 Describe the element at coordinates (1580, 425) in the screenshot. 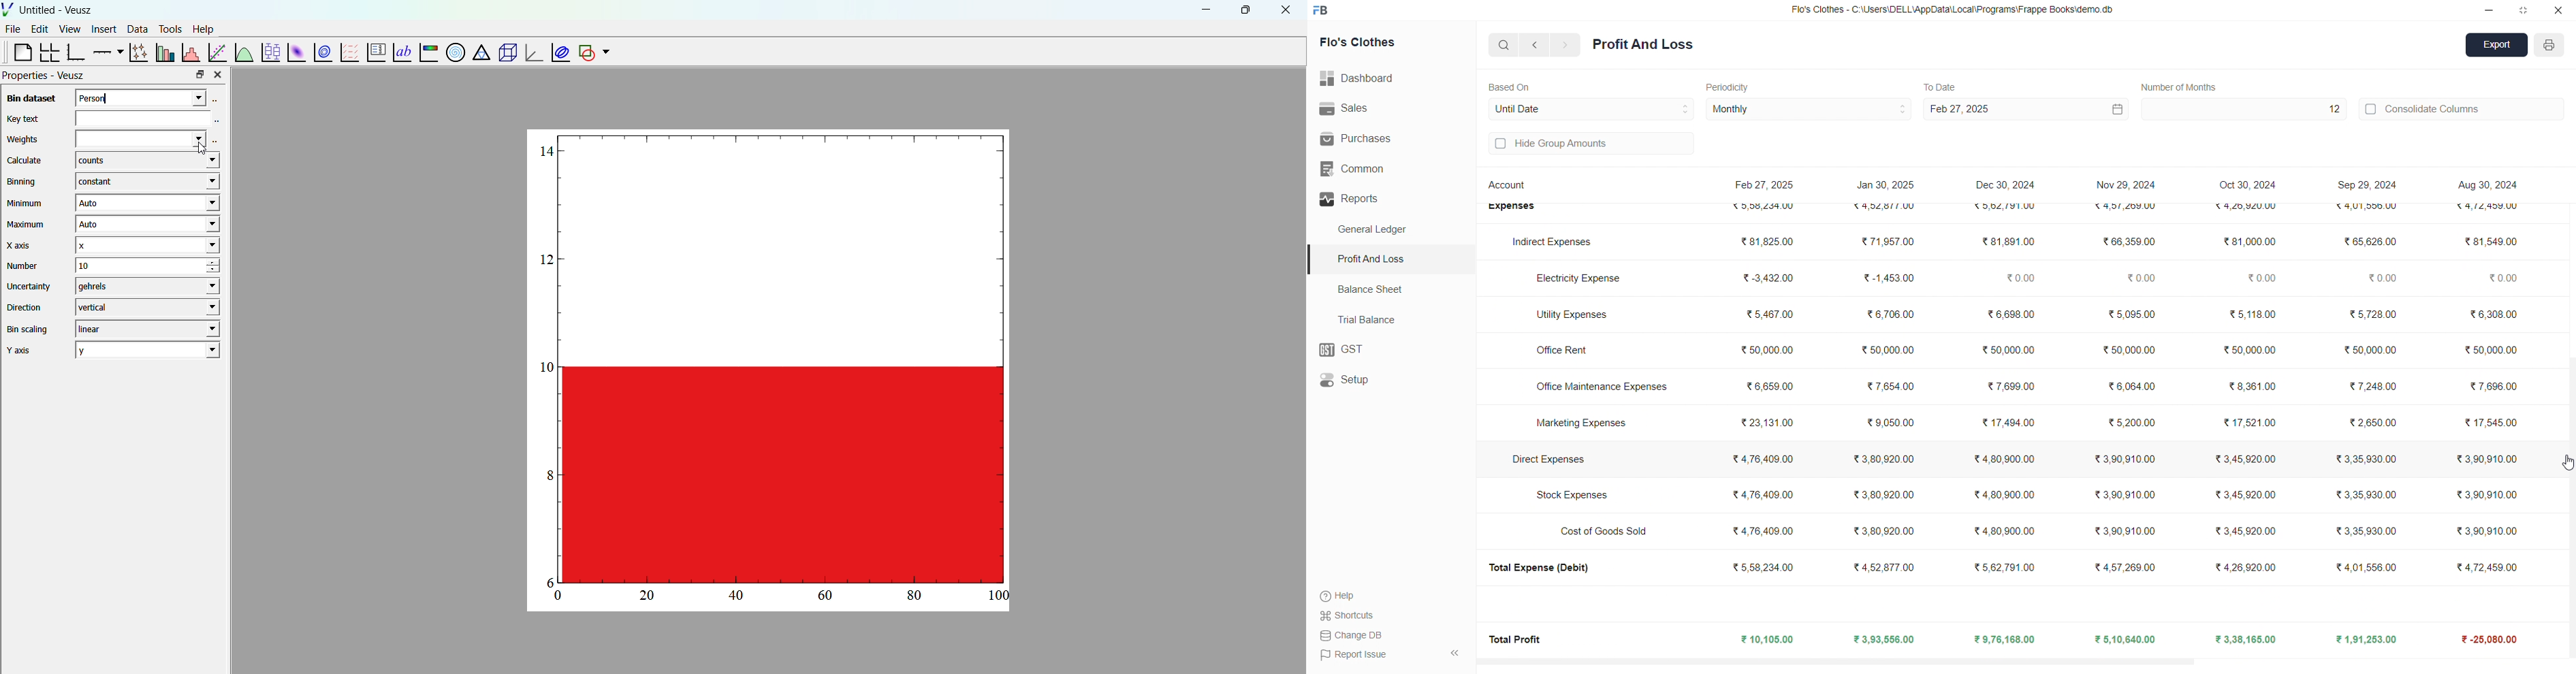

I see `Marketing Expenses` at that location.